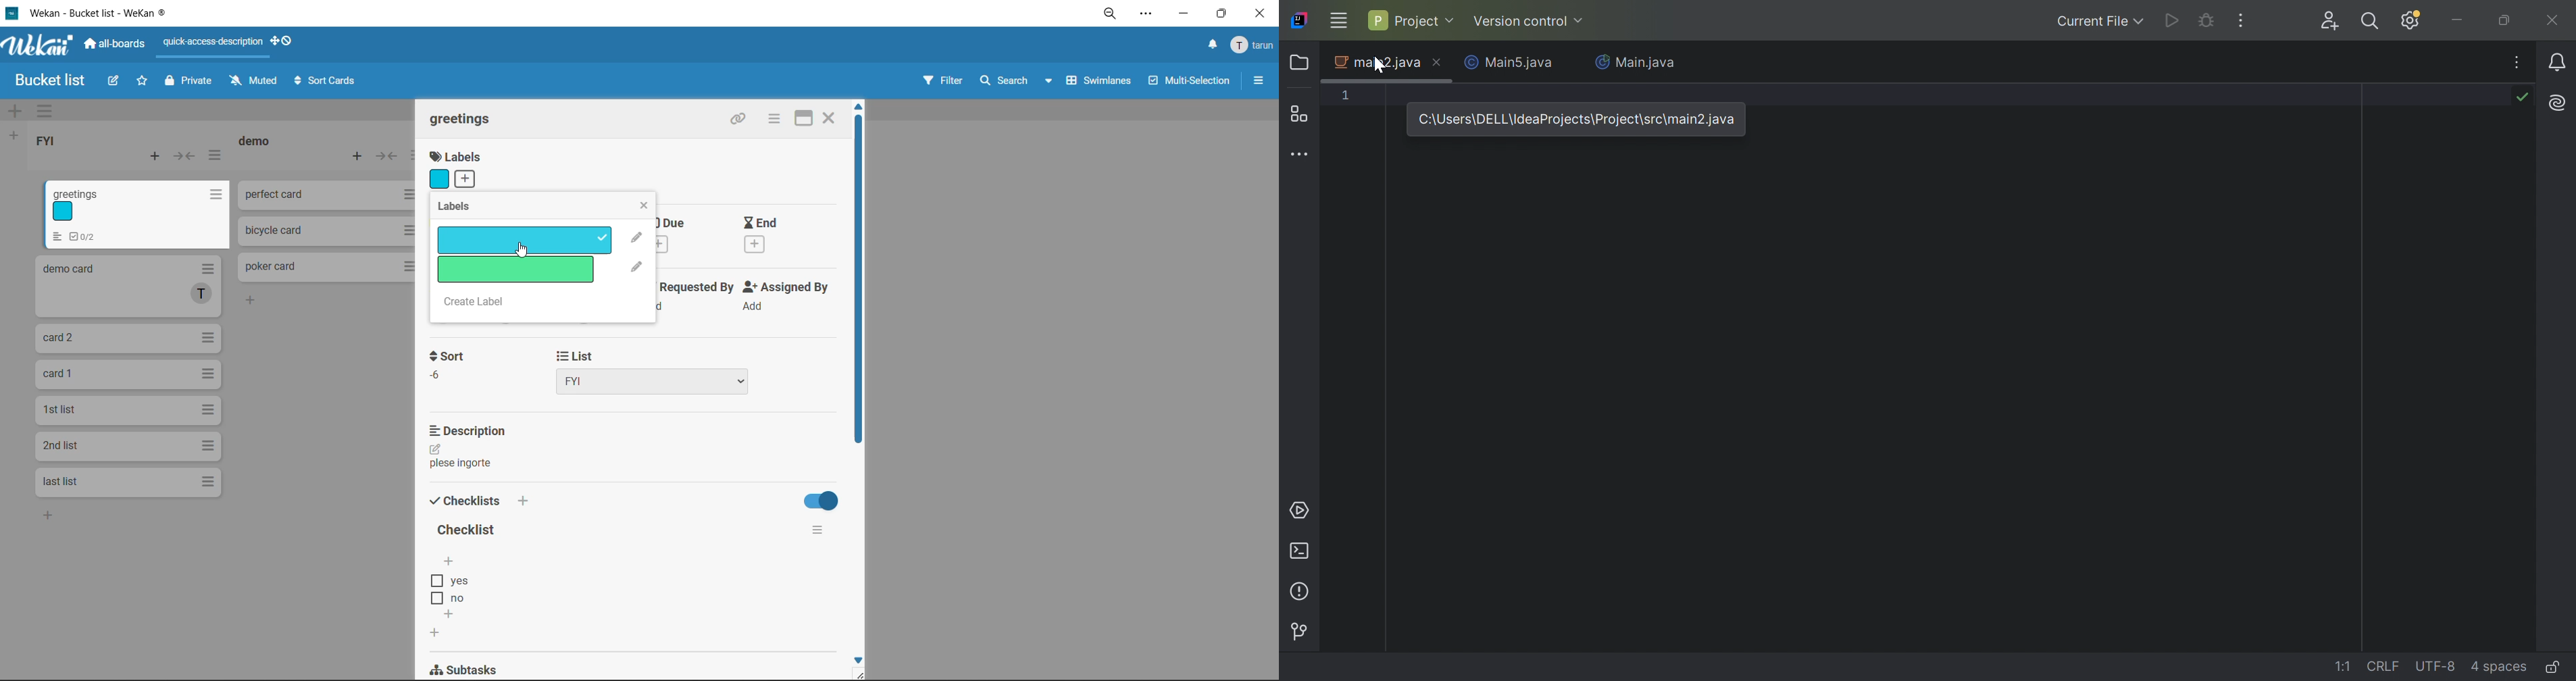 The width and height of the screenshot is (2576, 700). What do you see at coordinates (1299, 20) in the screenshot?
I see `IntelliJ IDEA icon` at bounding box center [1299, 20].